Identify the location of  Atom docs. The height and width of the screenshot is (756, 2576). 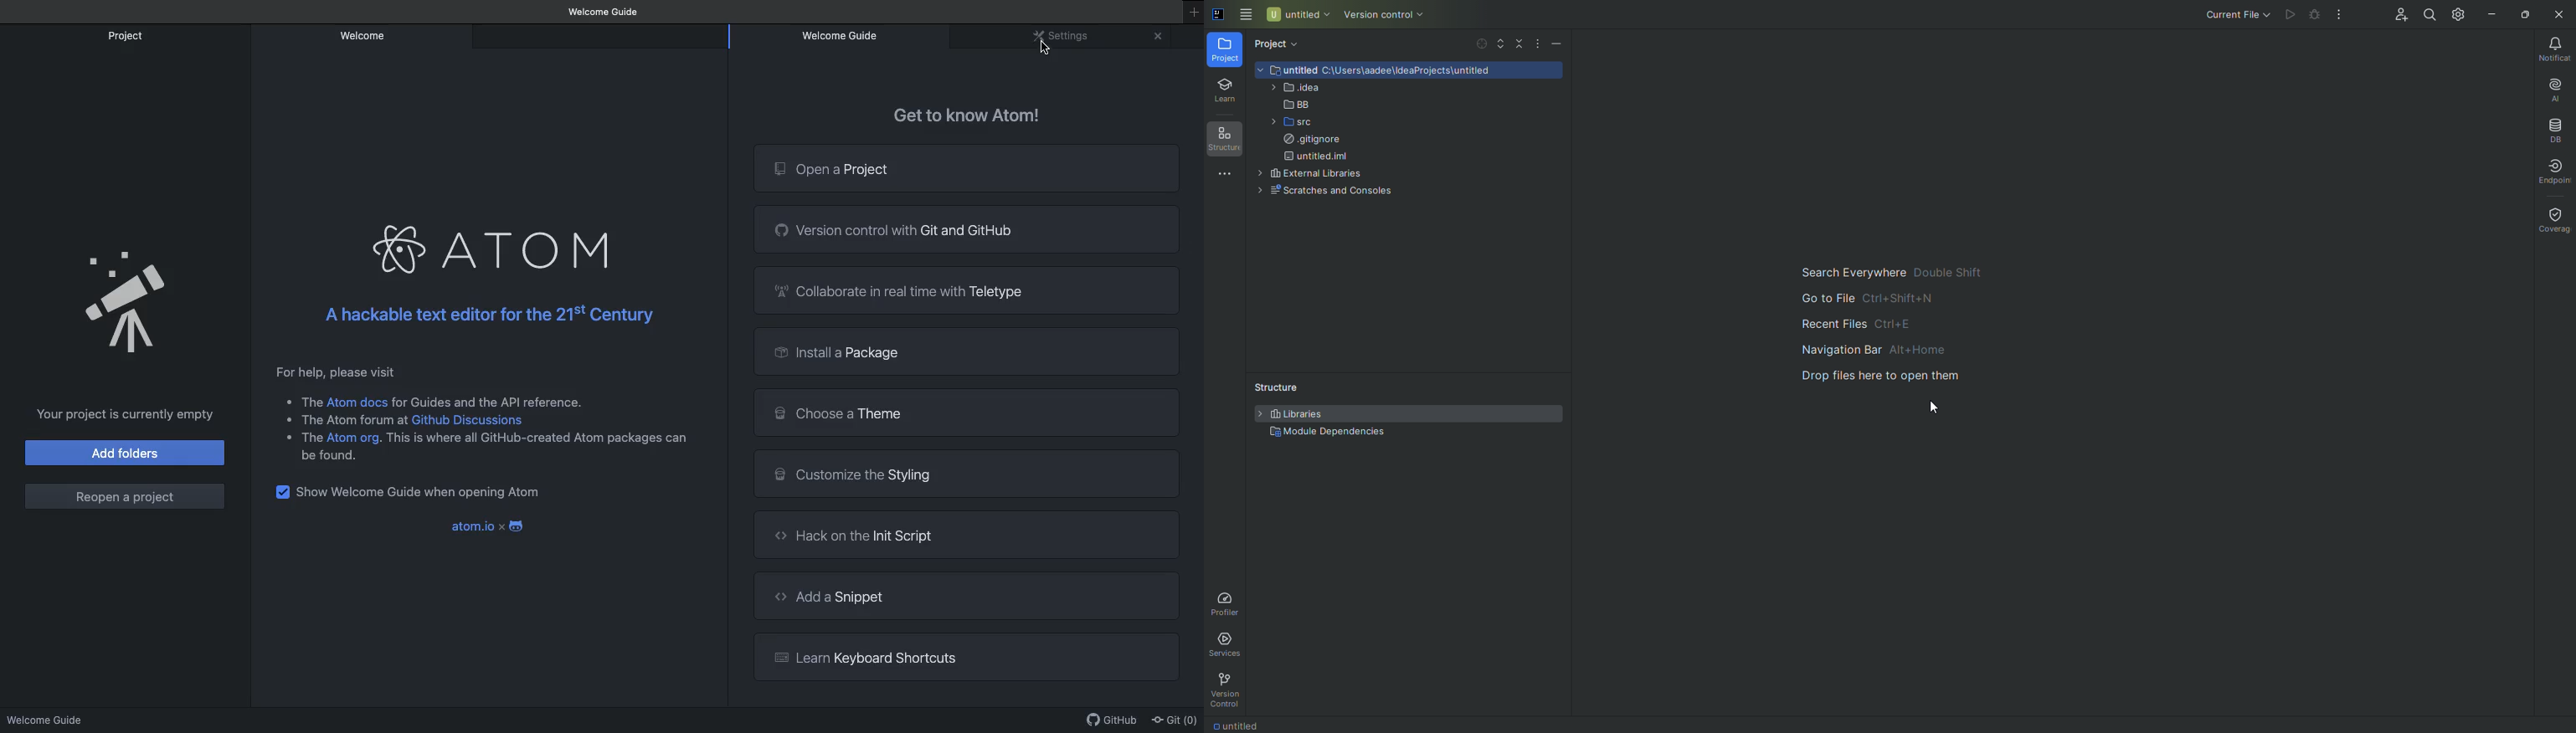
(359, 402).